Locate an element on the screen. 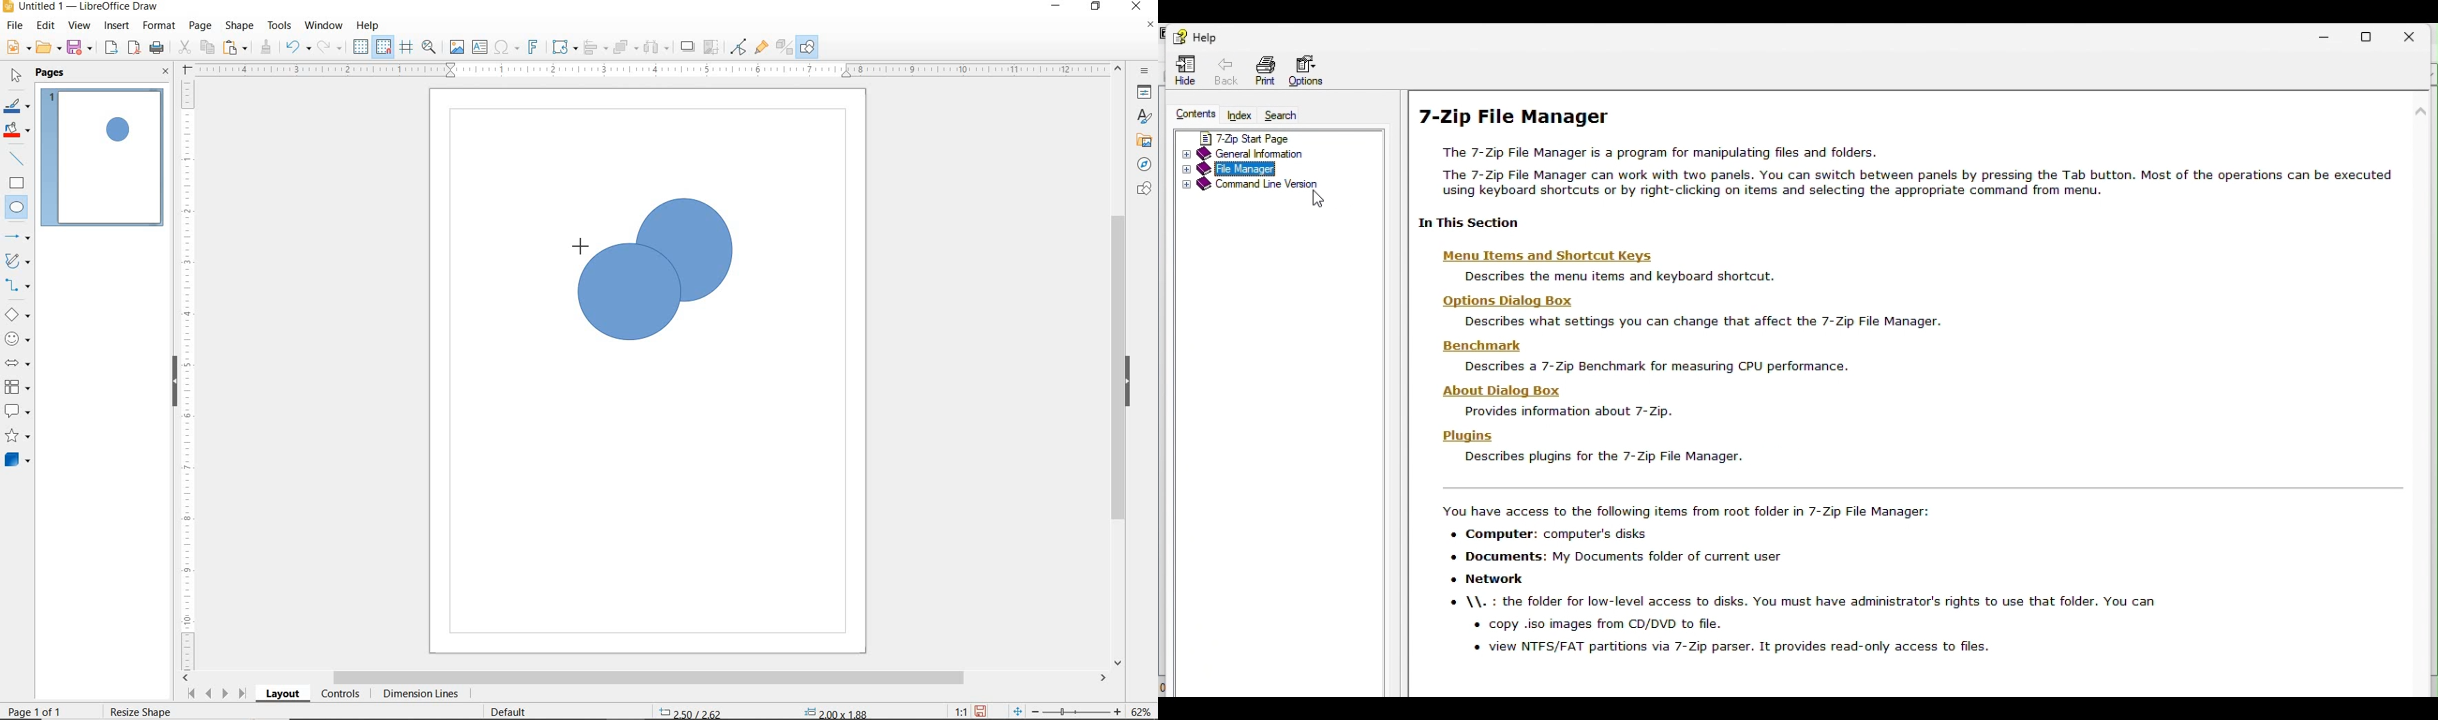  SHOW DRAW FUNCTONS is located at coordinates (808, 47).